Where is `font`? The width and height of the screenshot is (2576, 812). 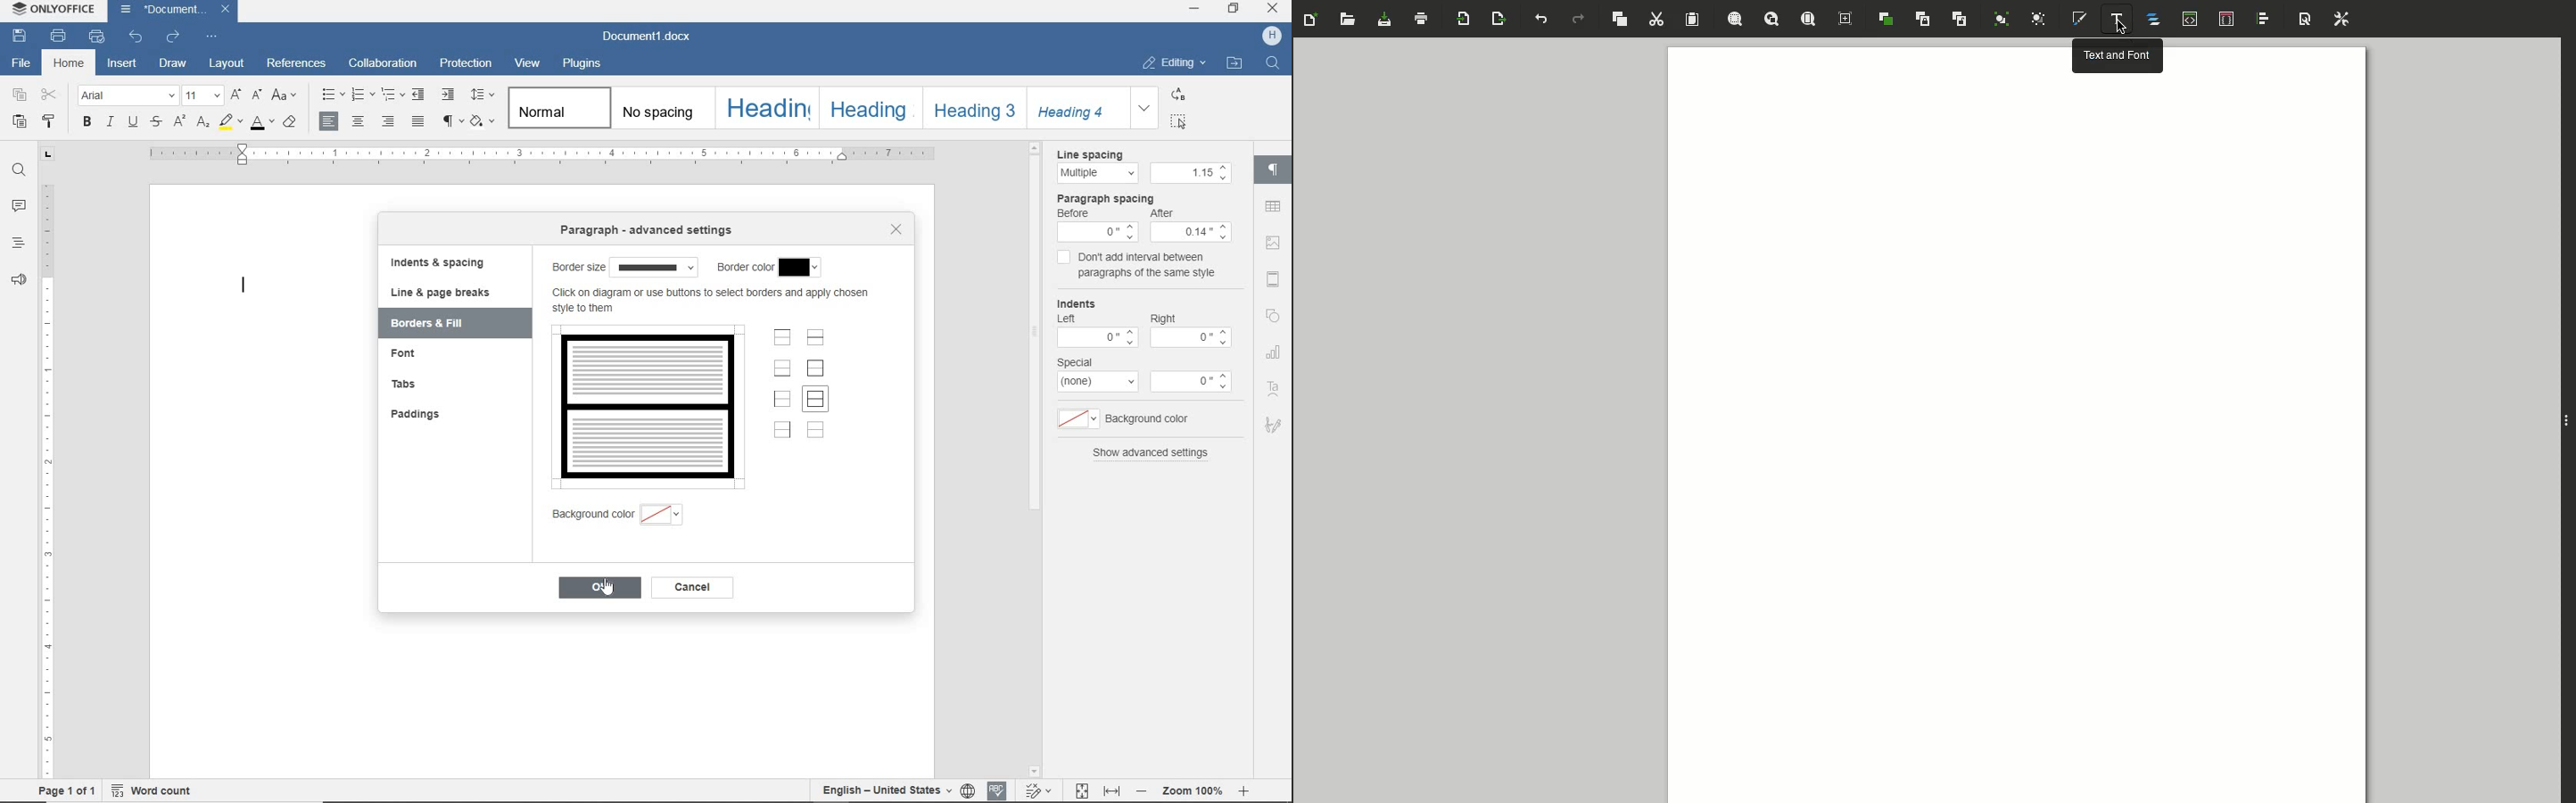 font is located at coordinates (415, 355).